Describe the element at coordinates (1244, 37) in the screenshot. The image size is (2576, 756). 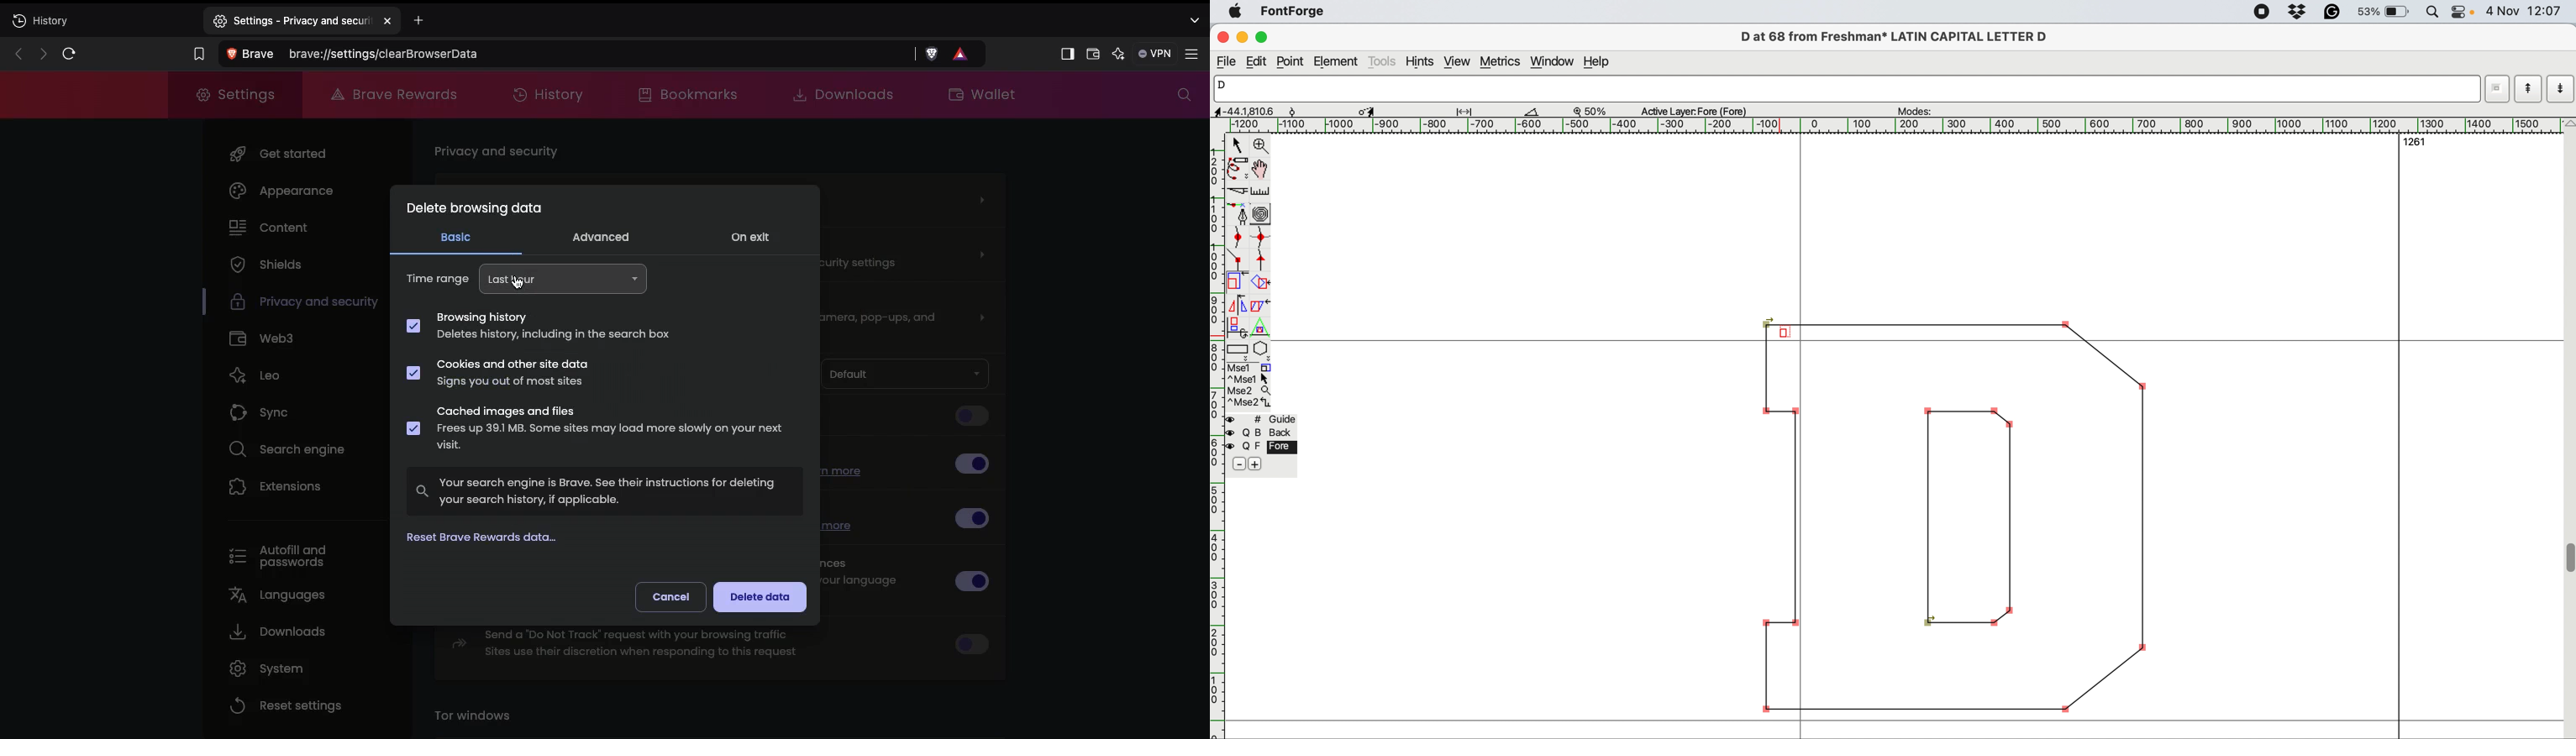
I see `minimize` at that location.